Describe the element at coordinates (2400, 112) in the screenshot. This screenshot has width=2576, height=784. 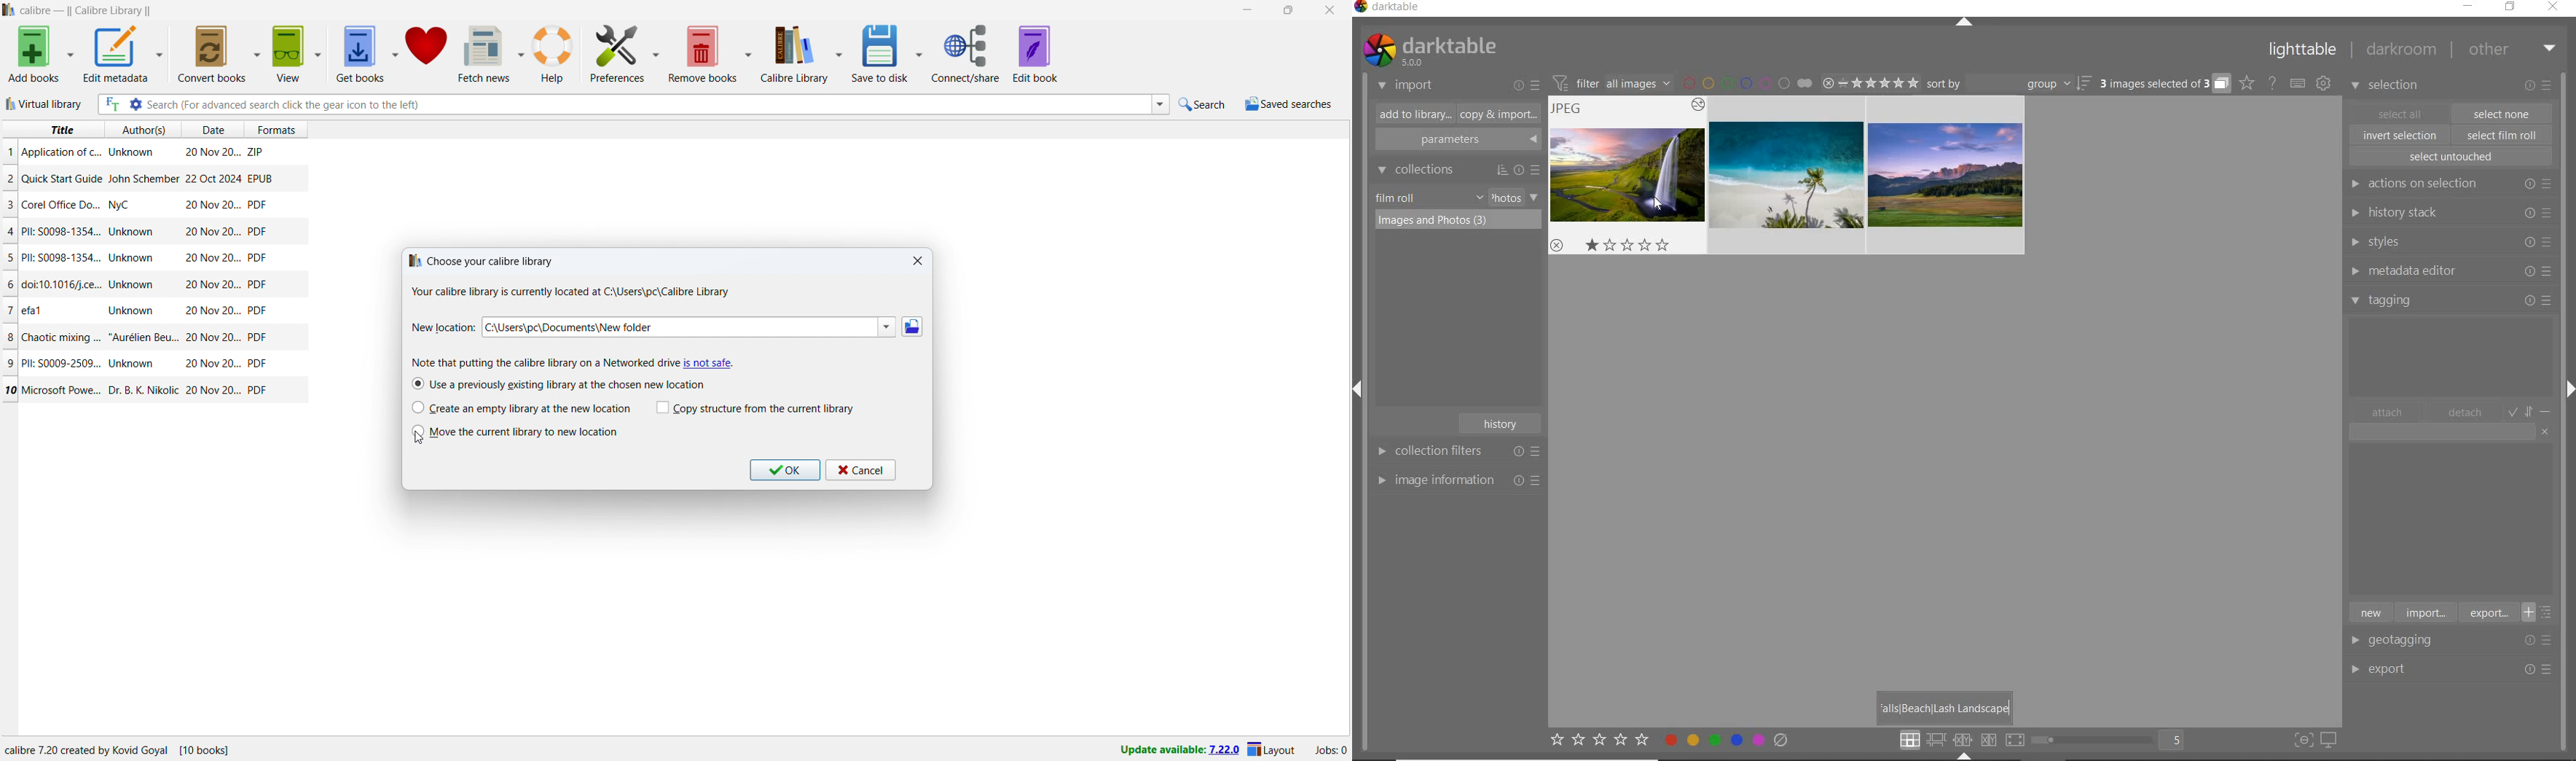
I see `select all` at that location.